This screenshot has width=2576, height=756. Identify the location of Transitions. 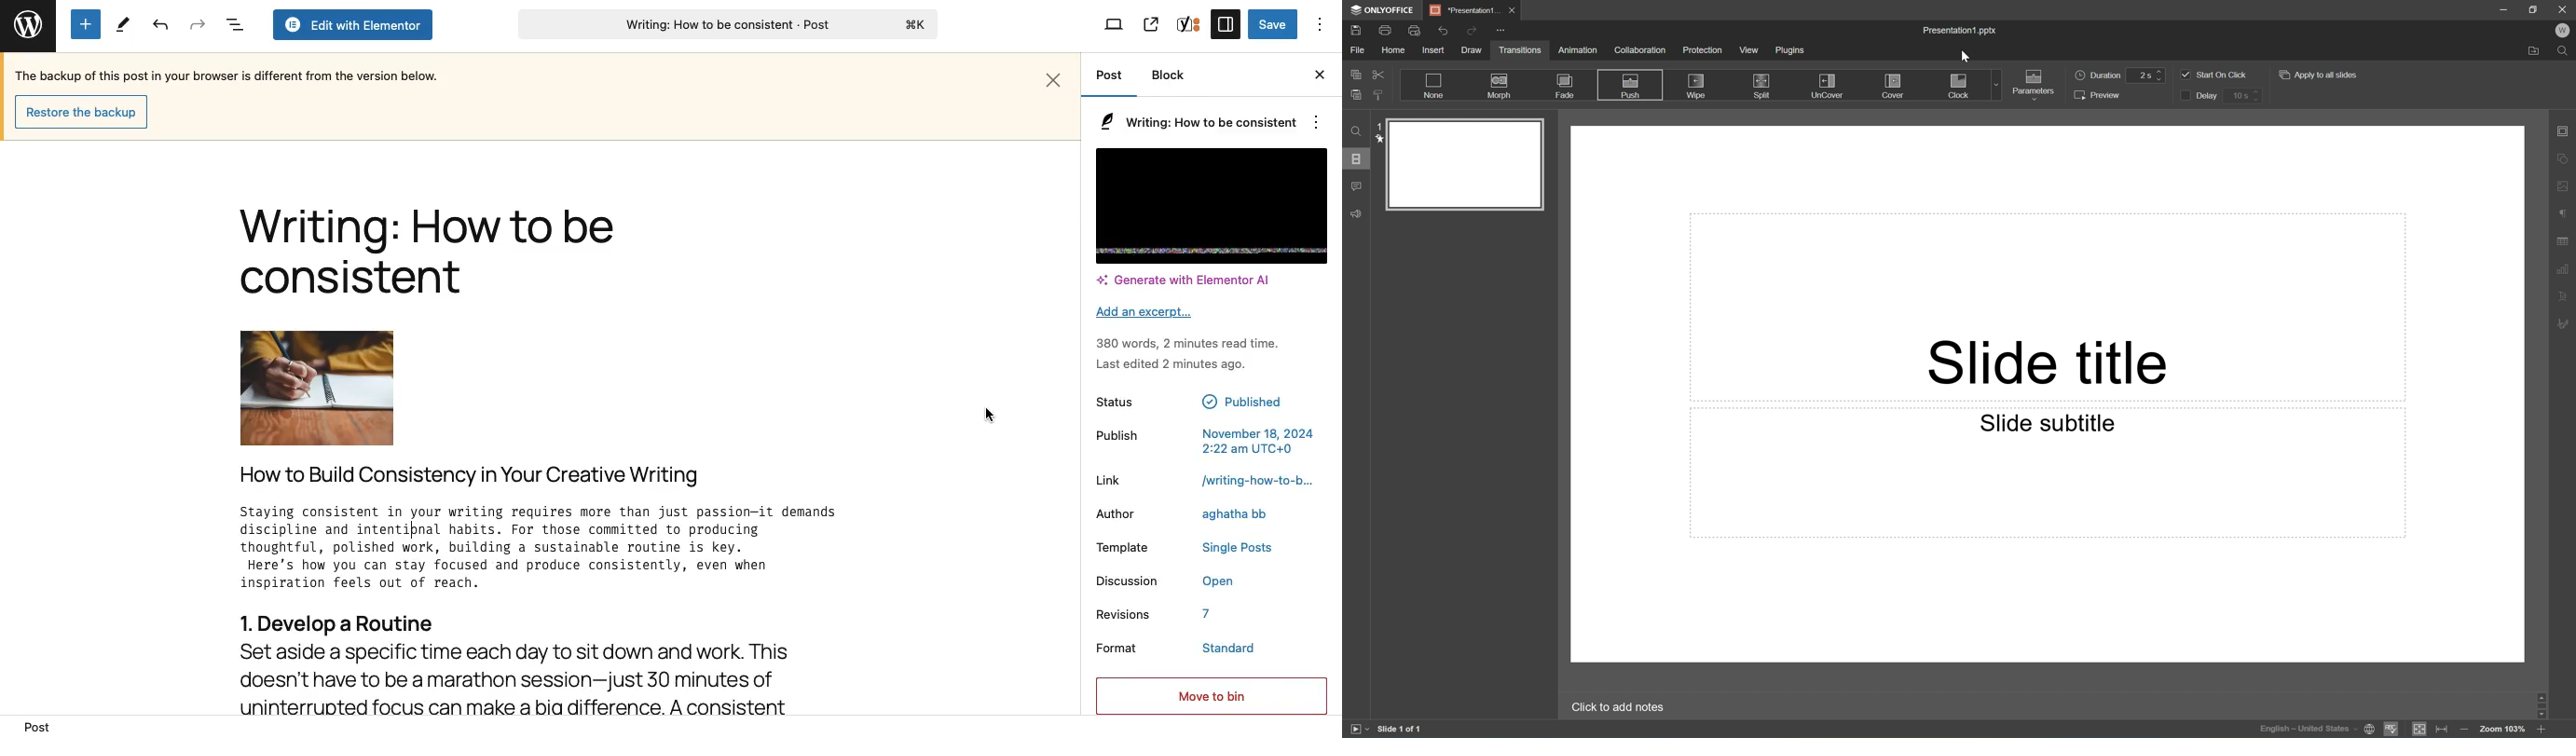
(1521, 50).